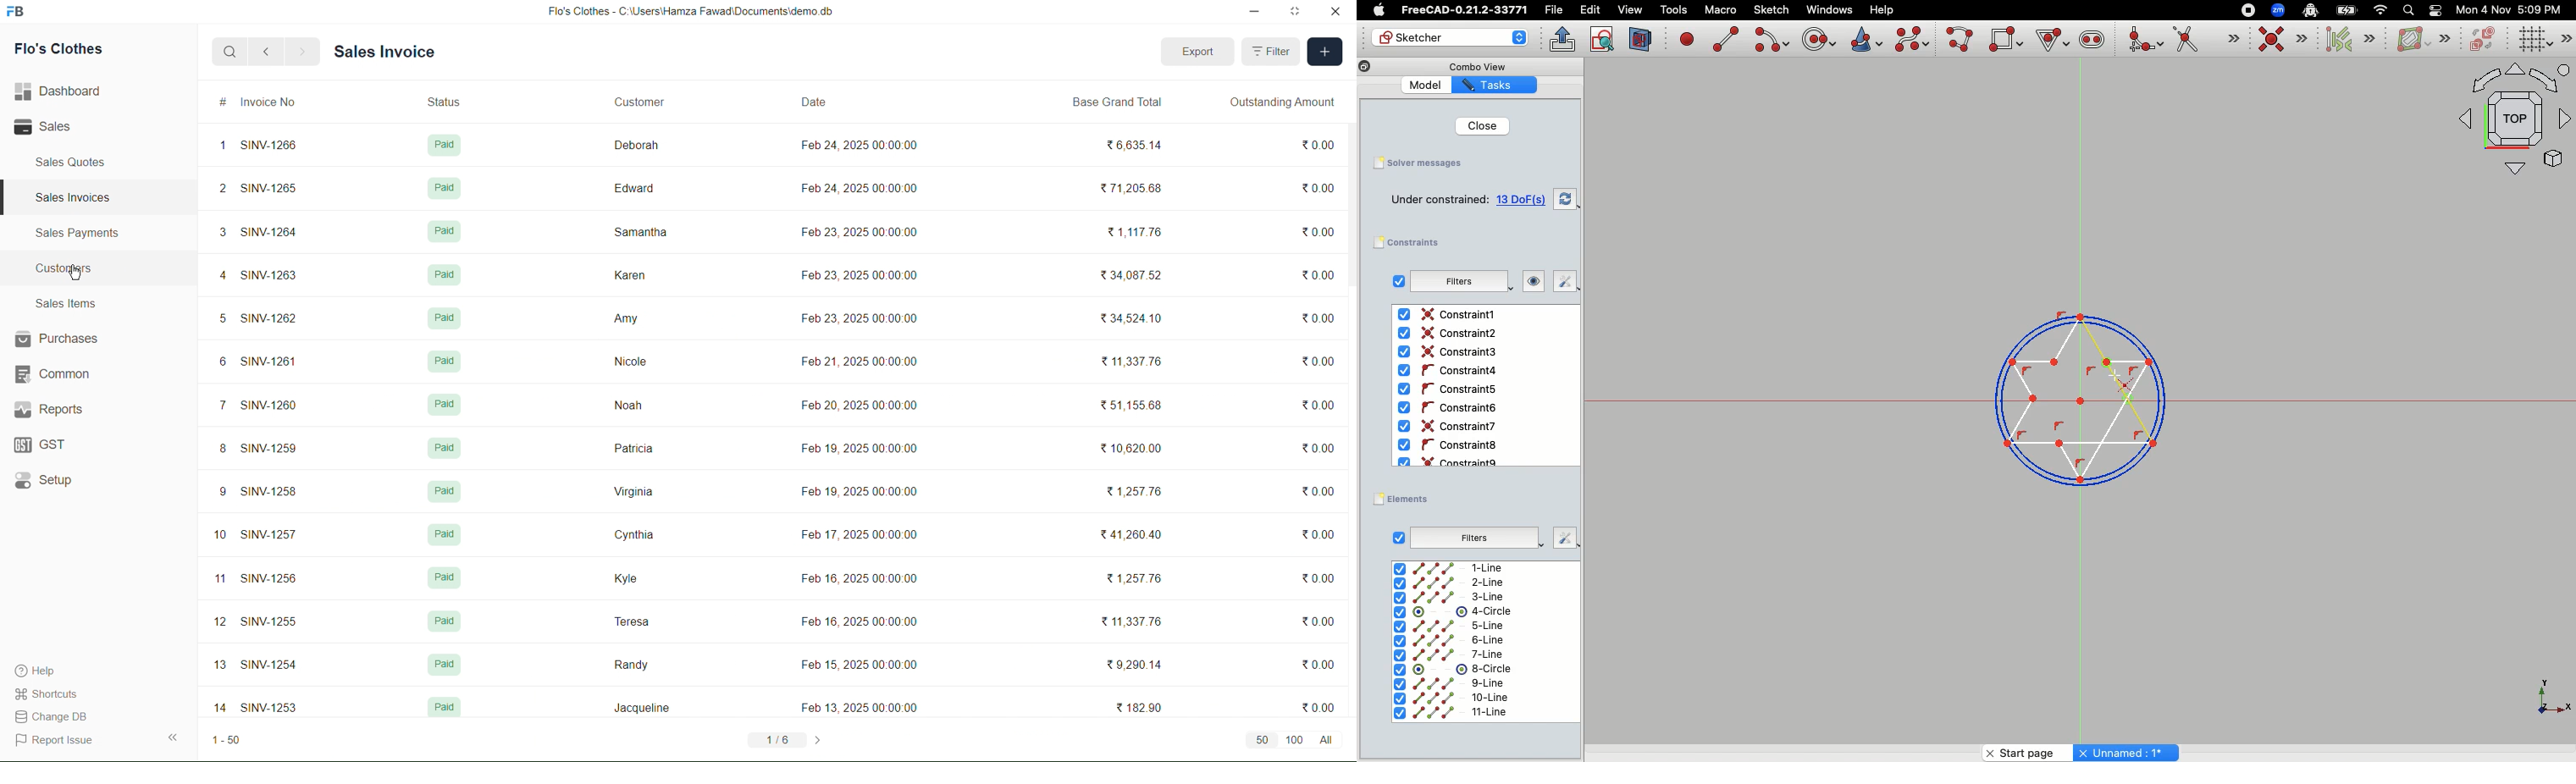 The width and height of the screenshot is (2576, 784). I want to click on Setup, so click(44, 481).